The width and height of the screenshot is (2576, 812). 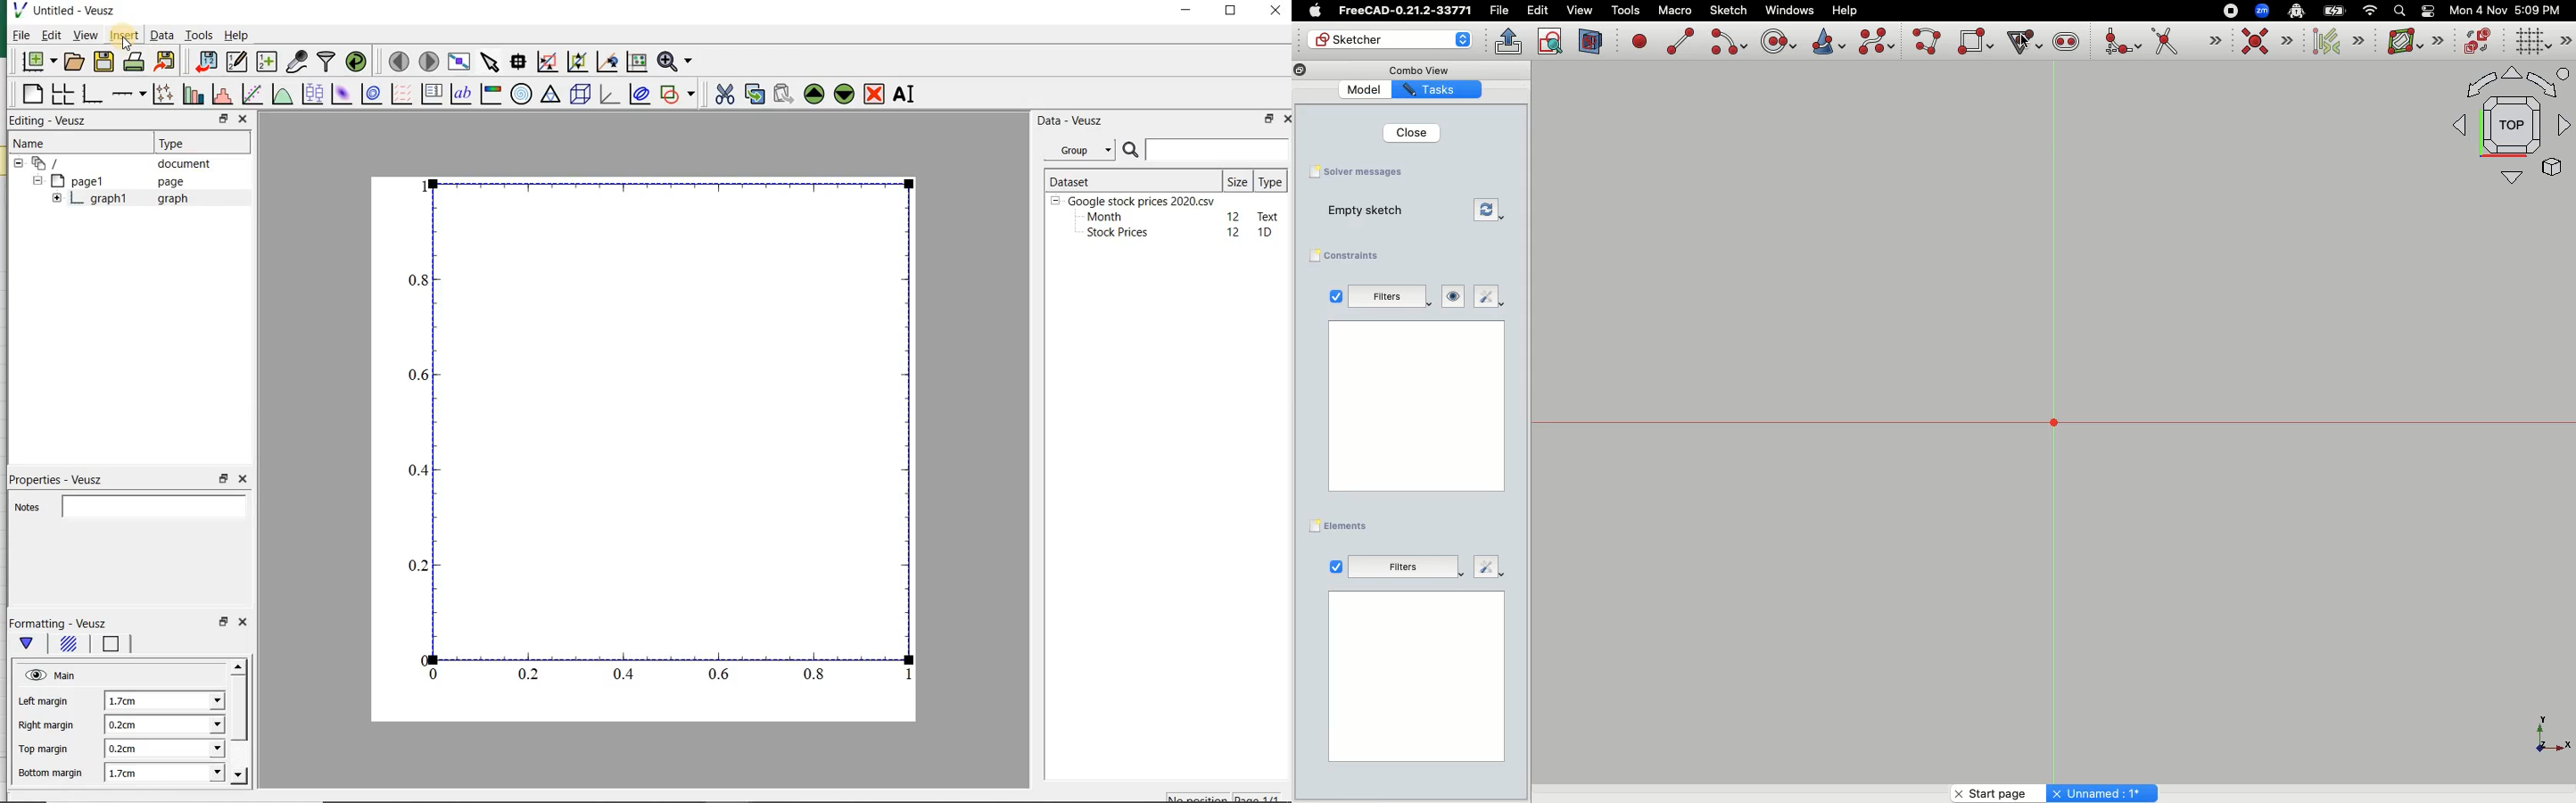 I want to click on close, so click(x=241, y=480).